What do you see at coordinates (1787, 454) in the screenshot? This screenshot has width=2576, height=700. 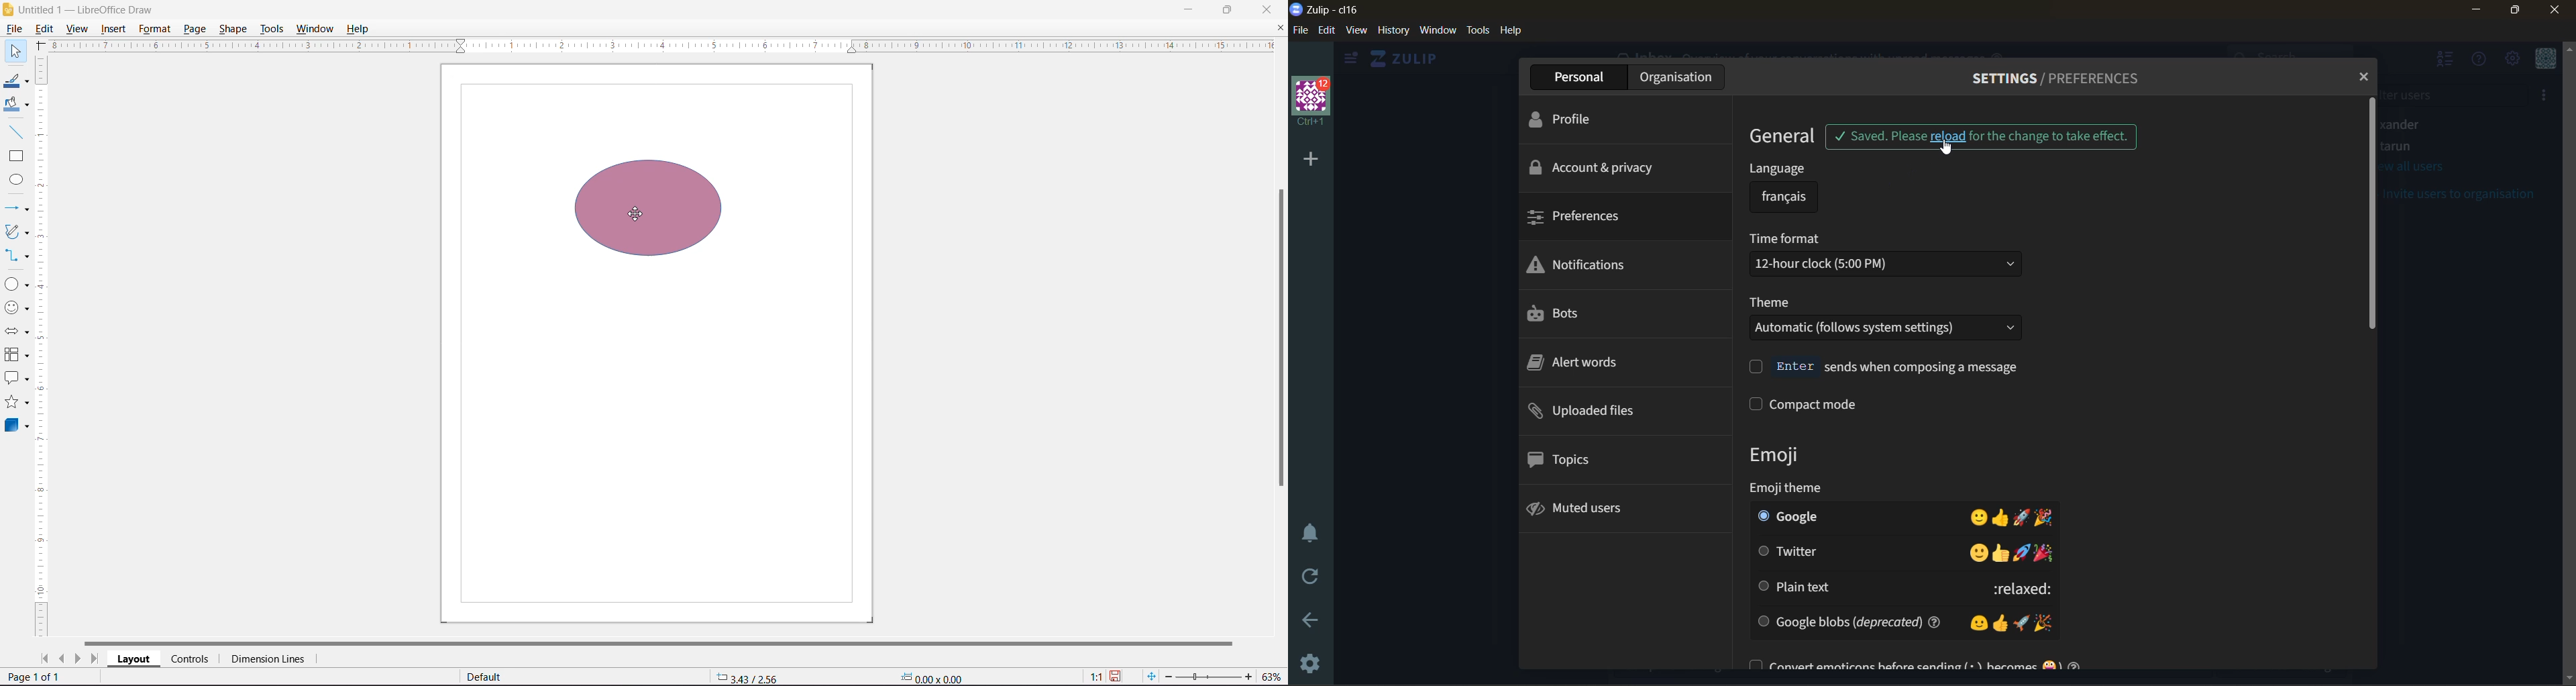 I see `emoji` at bounding box center [1787, 454].